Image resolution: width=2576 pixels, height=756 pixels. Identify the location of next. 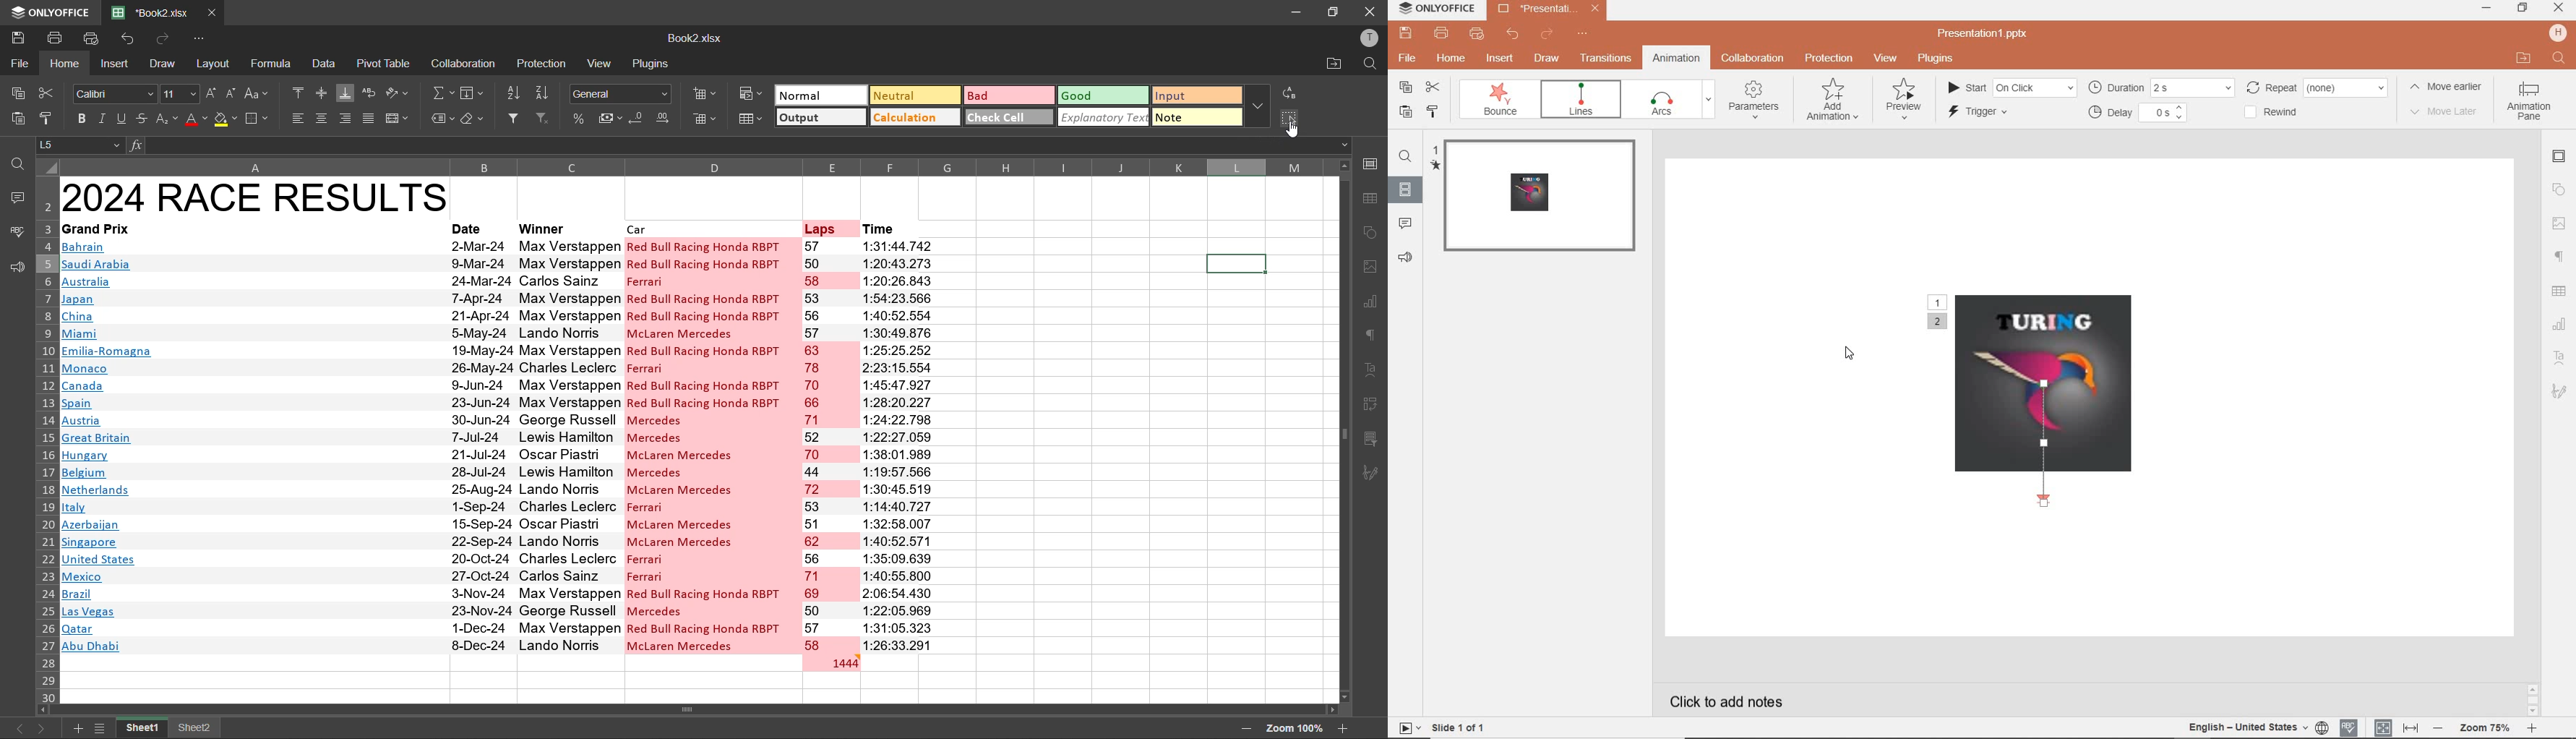
(40, 728).